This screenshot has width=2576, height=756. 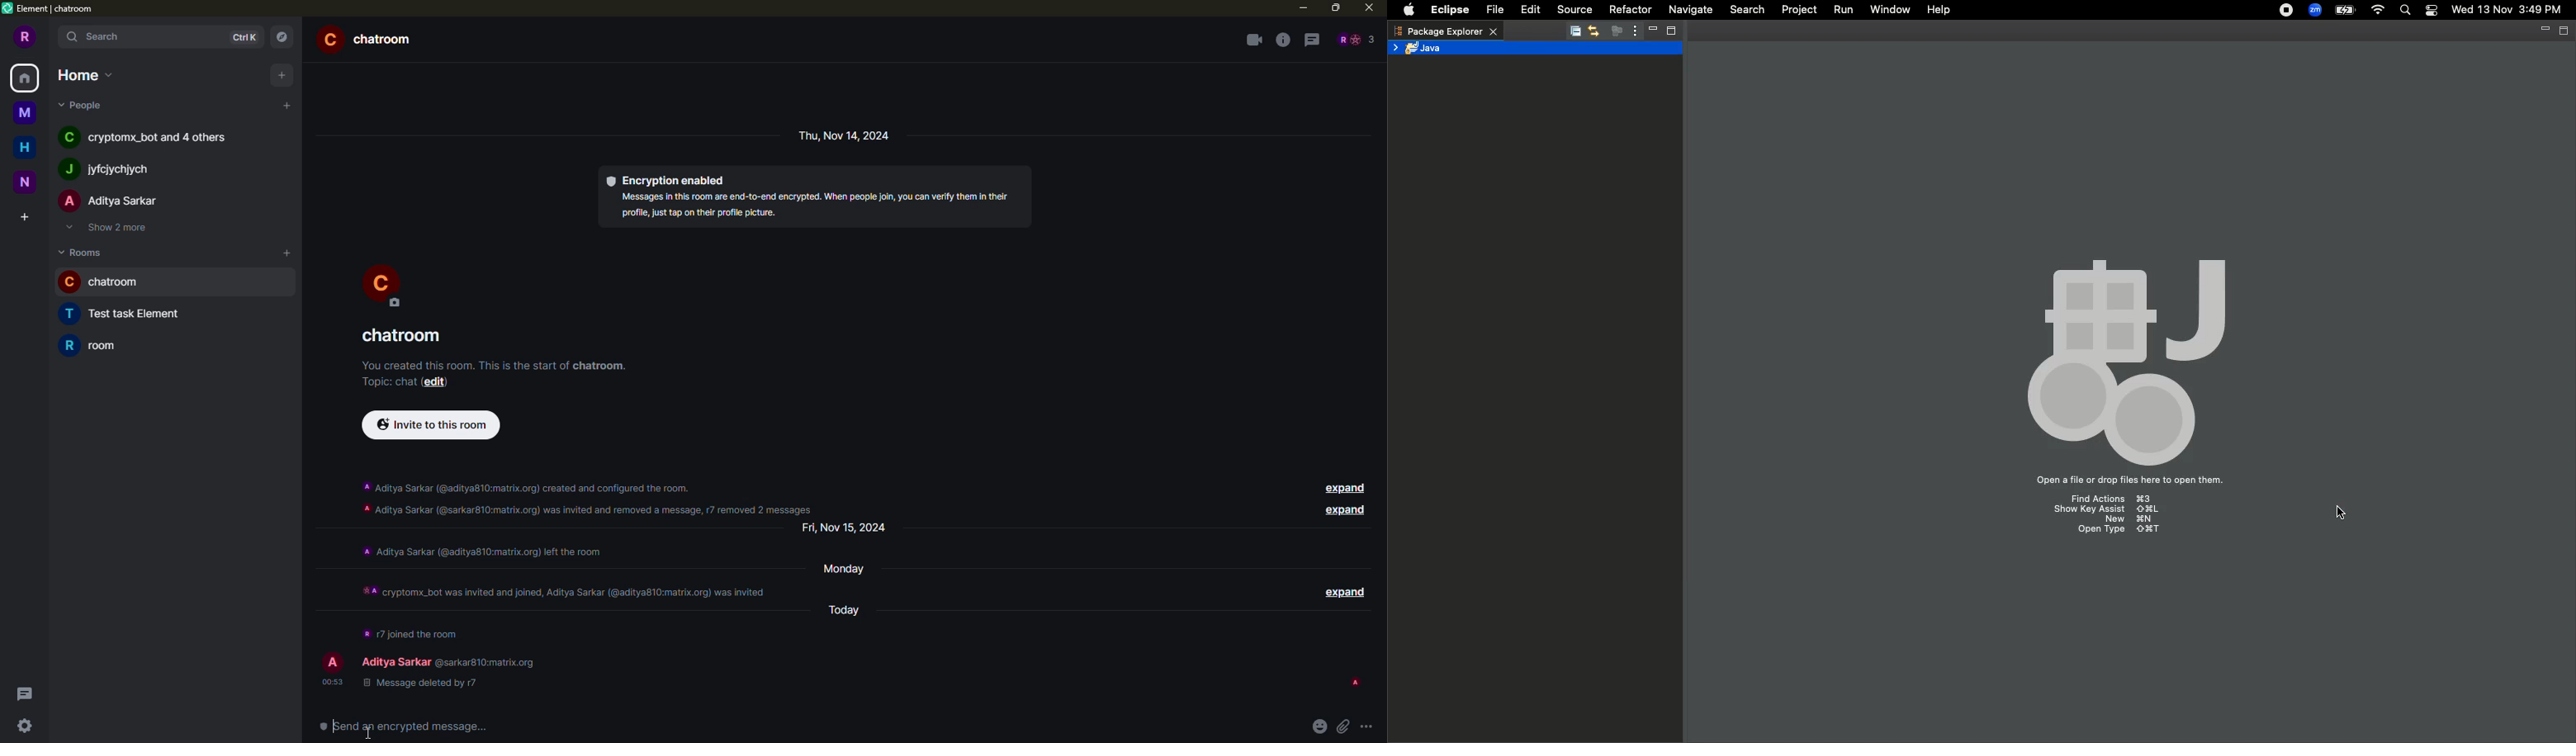 I want to click on info, so click(x=411, y=631).